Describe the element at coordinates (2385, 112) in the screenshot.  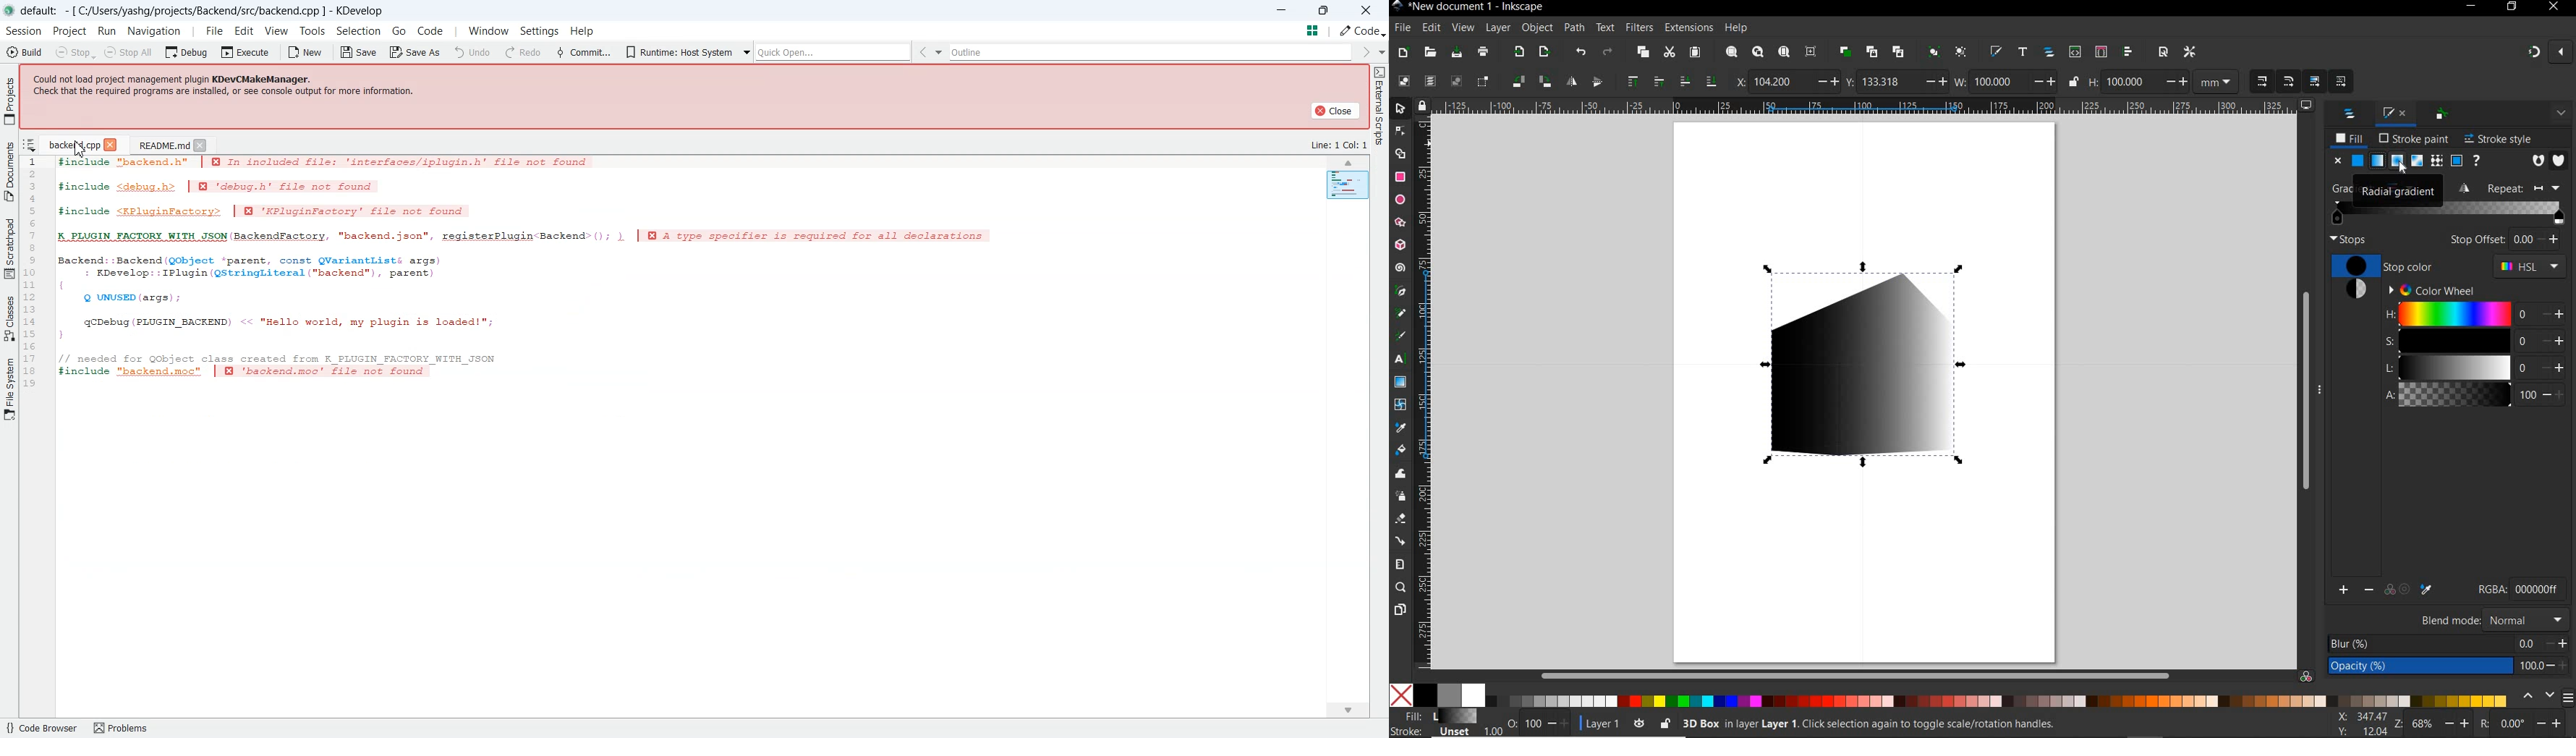
I see `FILL AND STROKE` at that location.